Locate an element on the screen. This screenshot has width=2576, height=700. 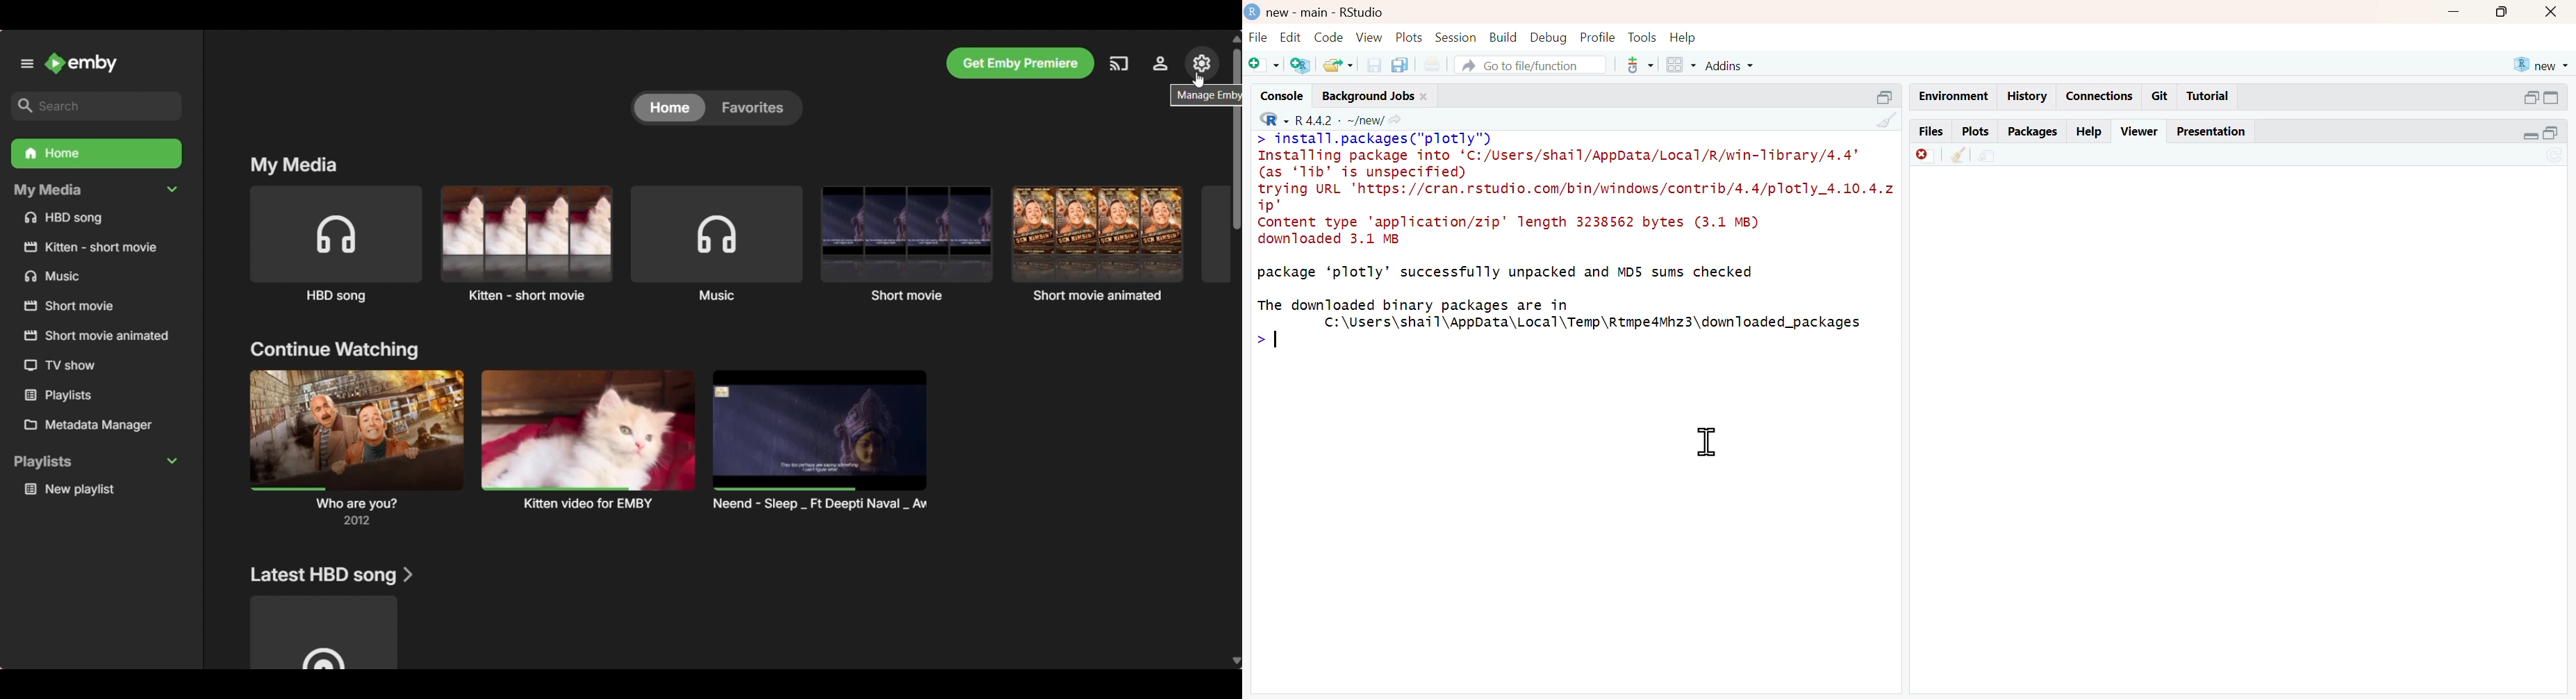
create a project is located at coordinates (1301, 66).